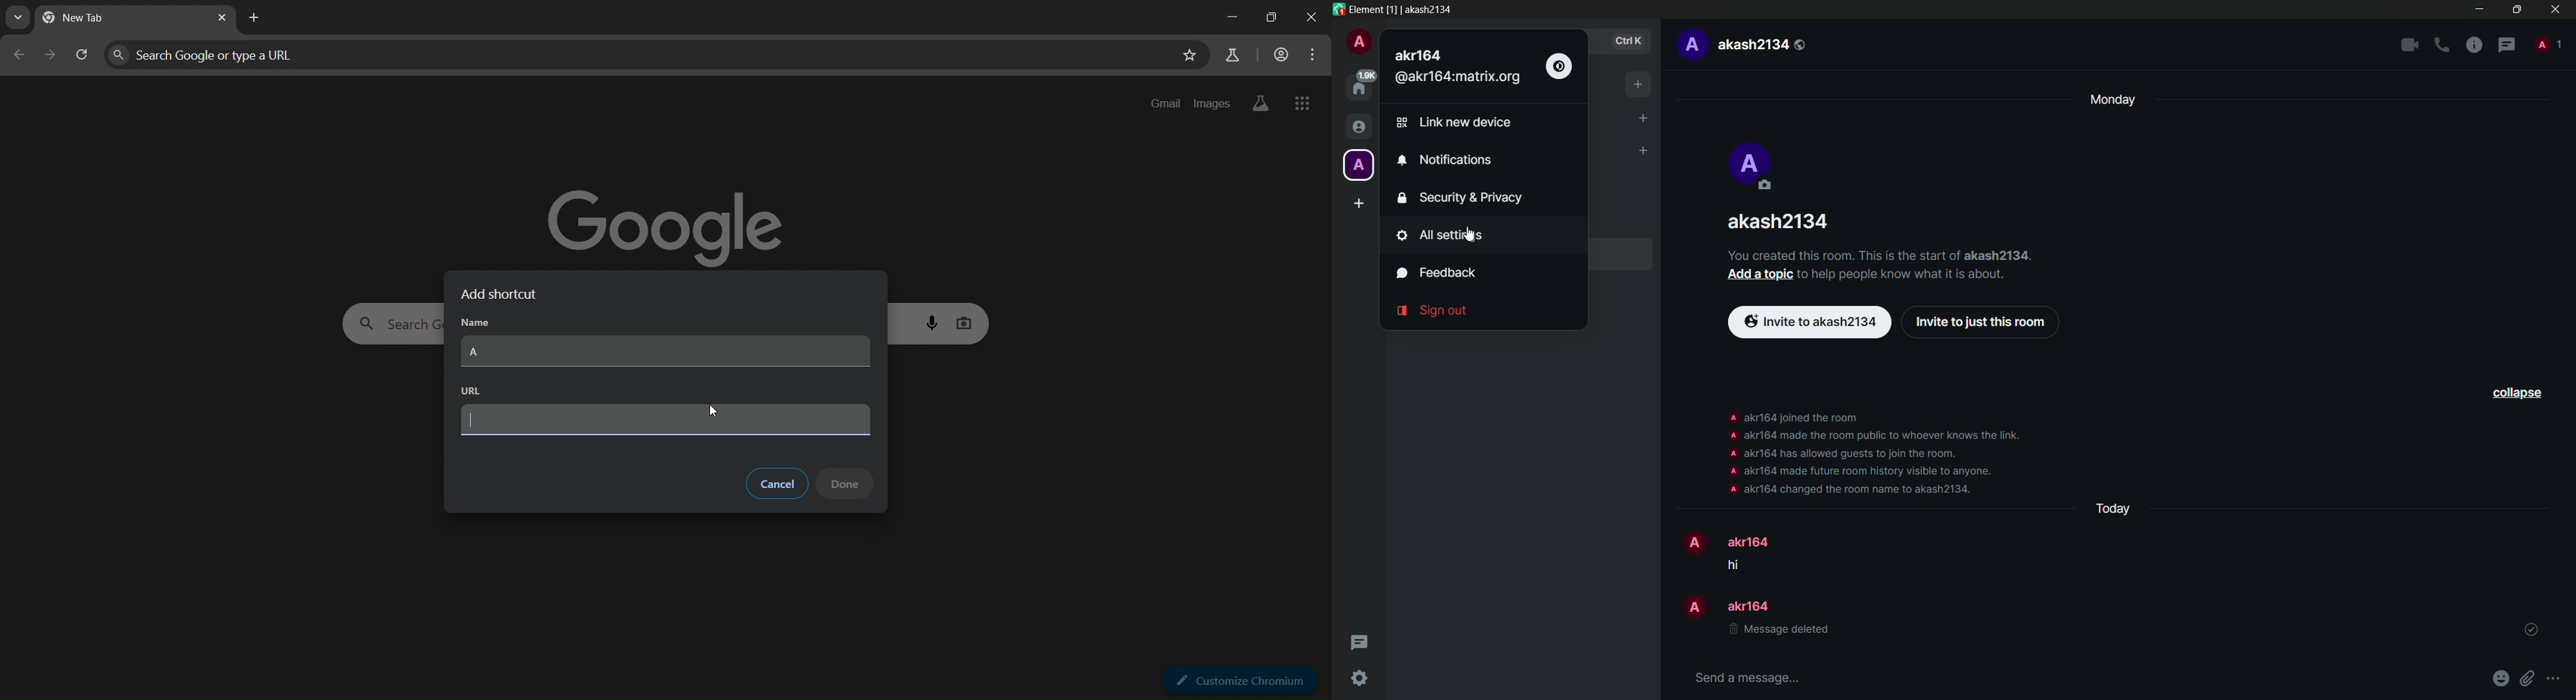 The width and height of the screenshot is (2576, 700). Describe the element at coordinates (1731, 489) in the screenshot. I see `profile` at that location.